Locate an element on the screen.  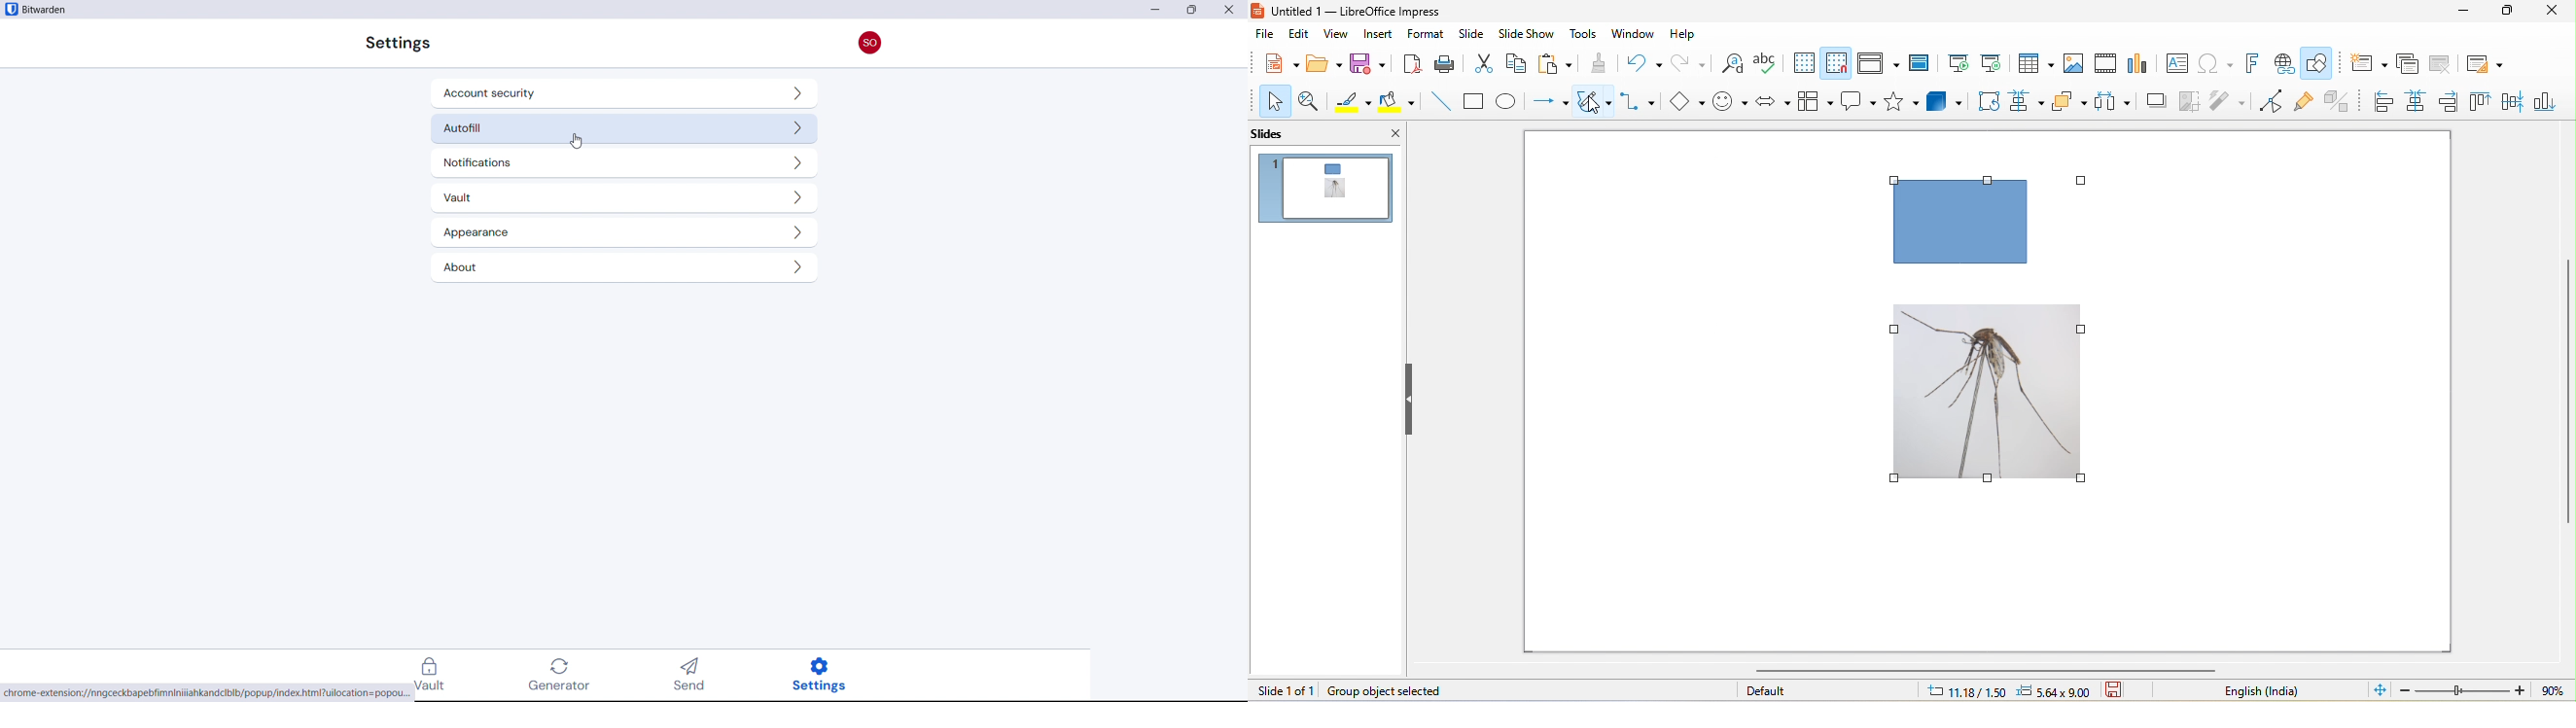
paste is located at coordinates (1555, 64).